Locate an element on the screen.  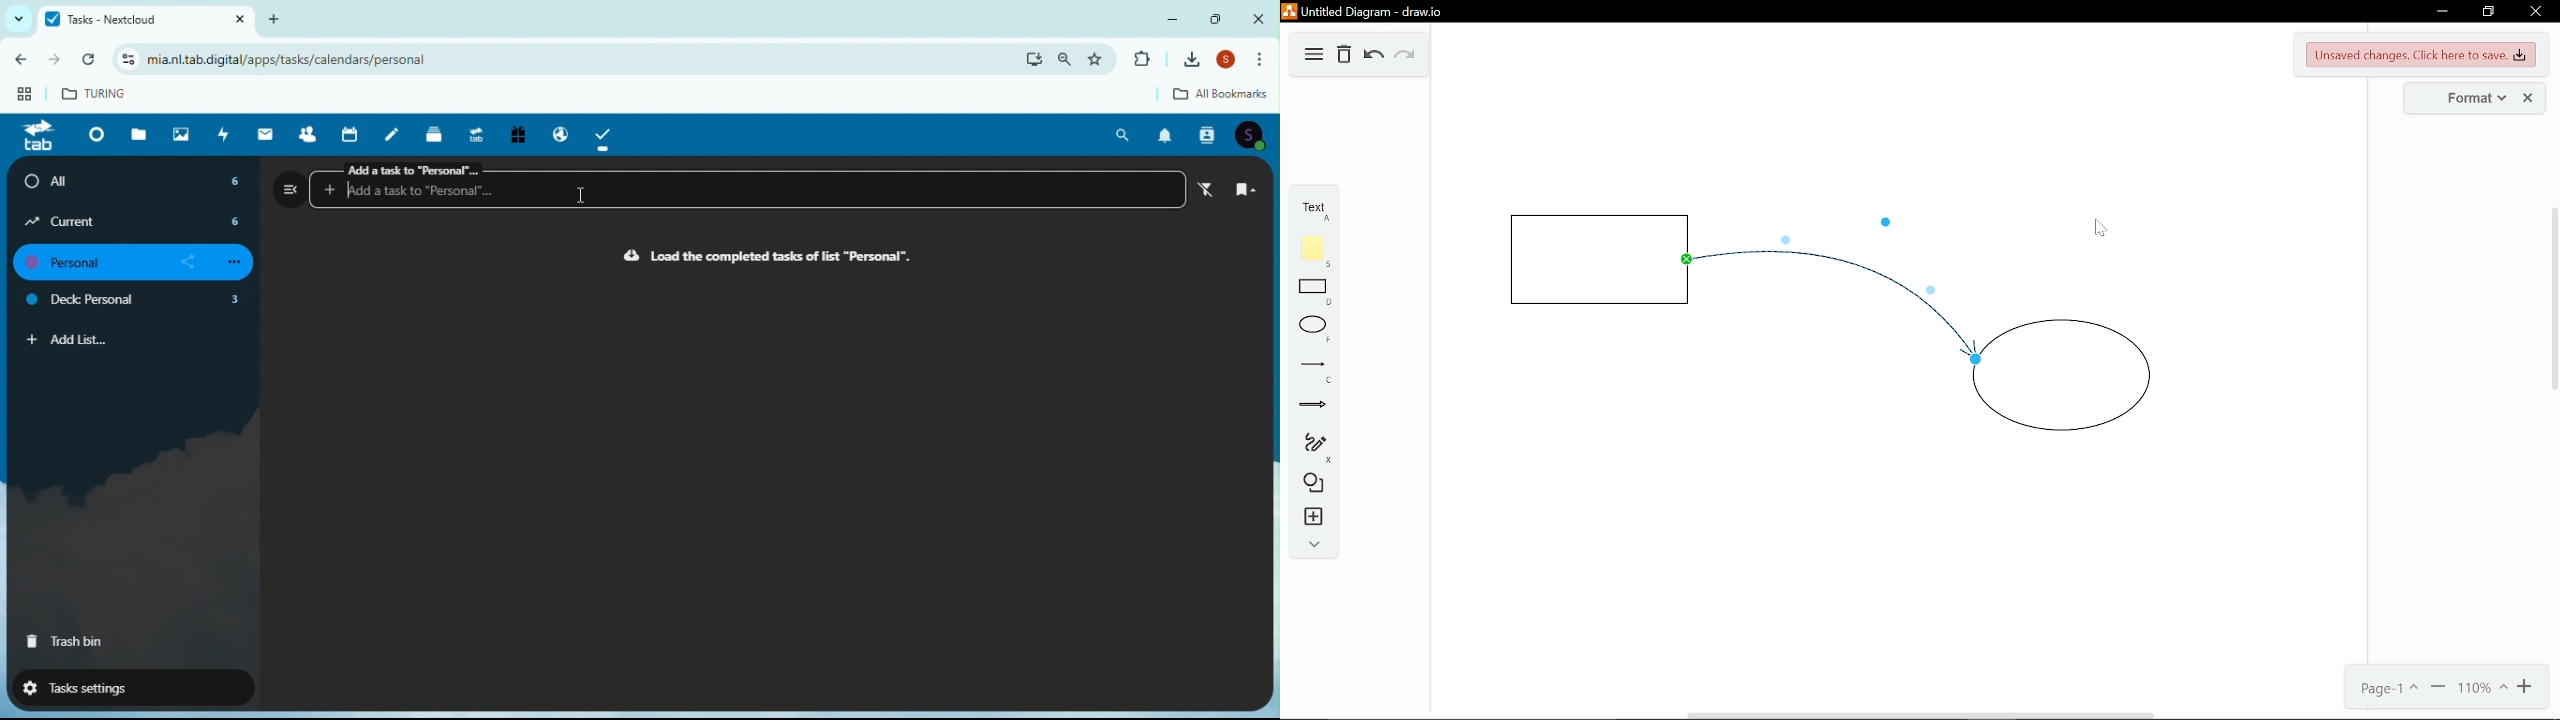
Downloads is located at coordinates (1195, 59).